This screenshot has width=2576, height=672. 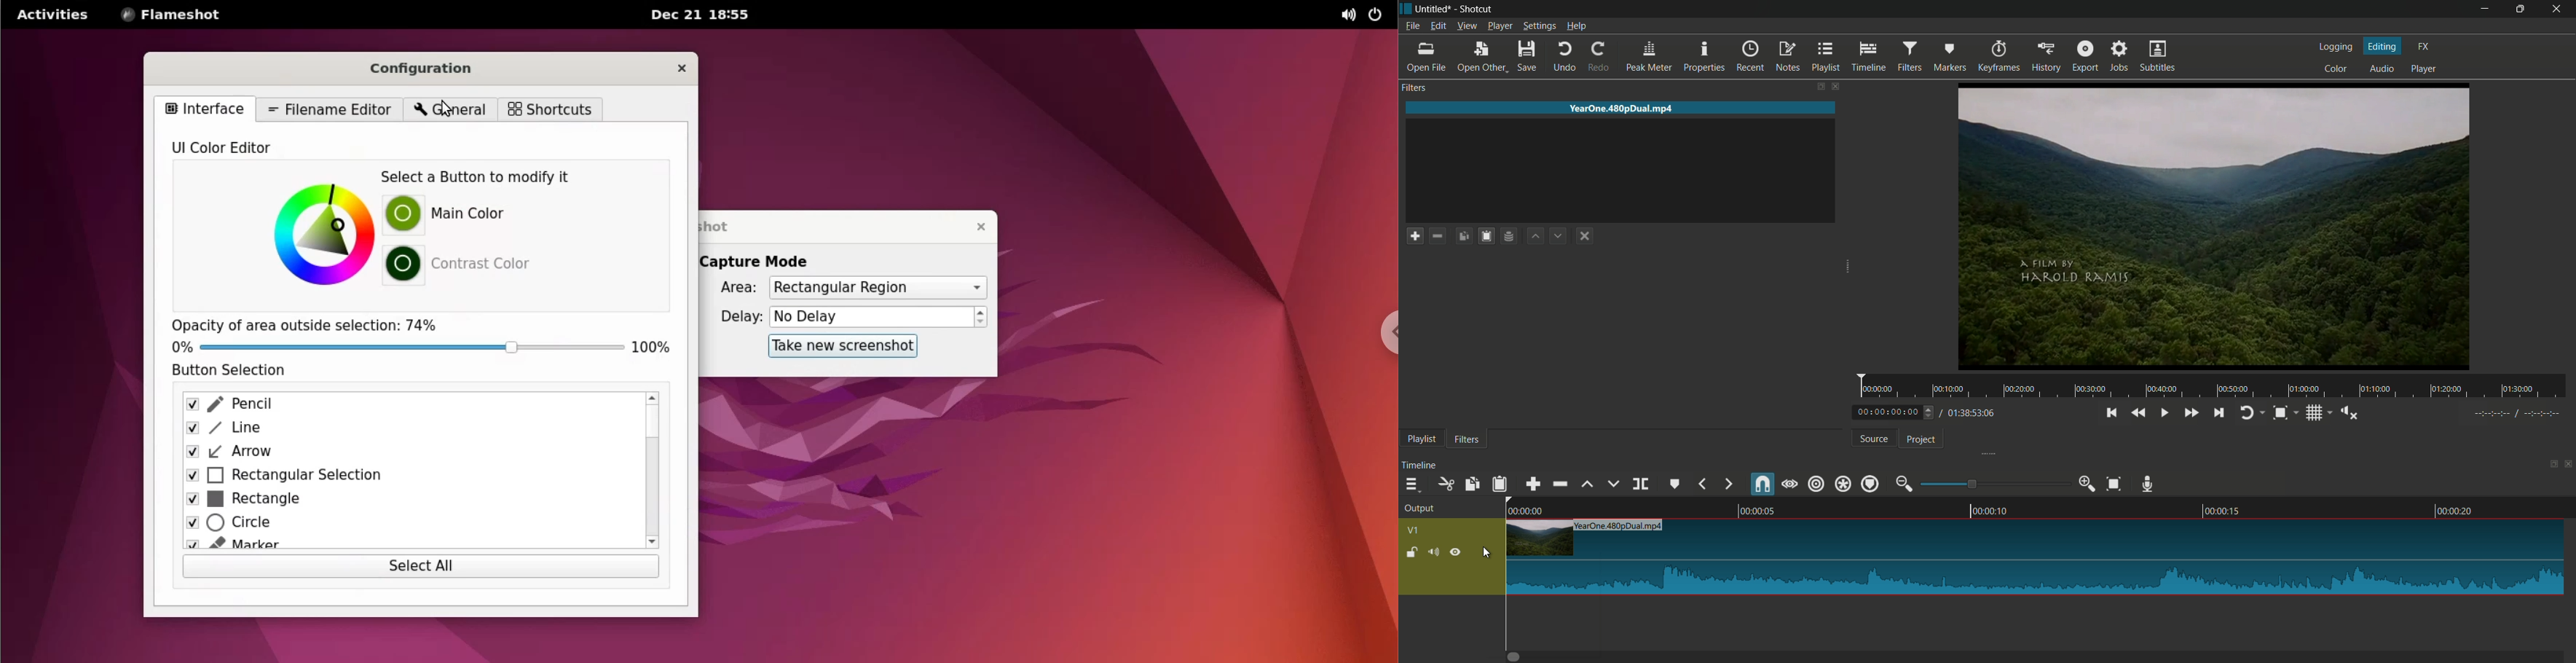 I want to click on jobs, so click(x=2121, y=57).